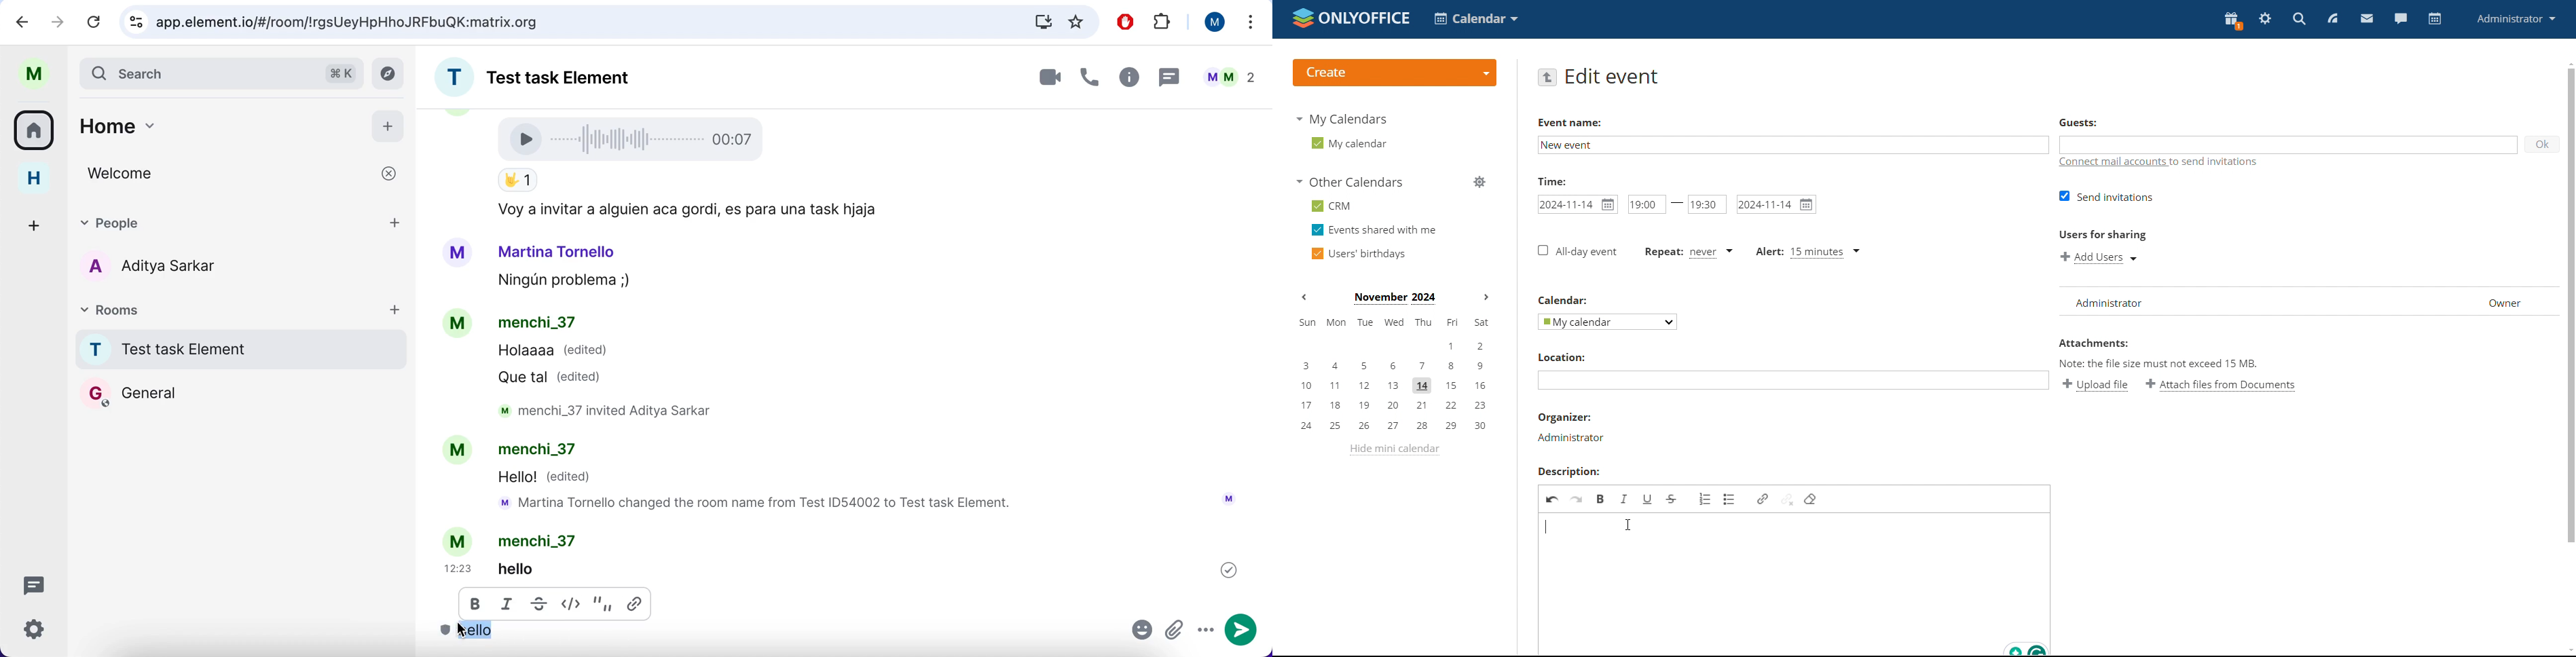 Image resolution: width=2576 pixels, height=672 pixels. I want to click on create a space, so click(37, 224).